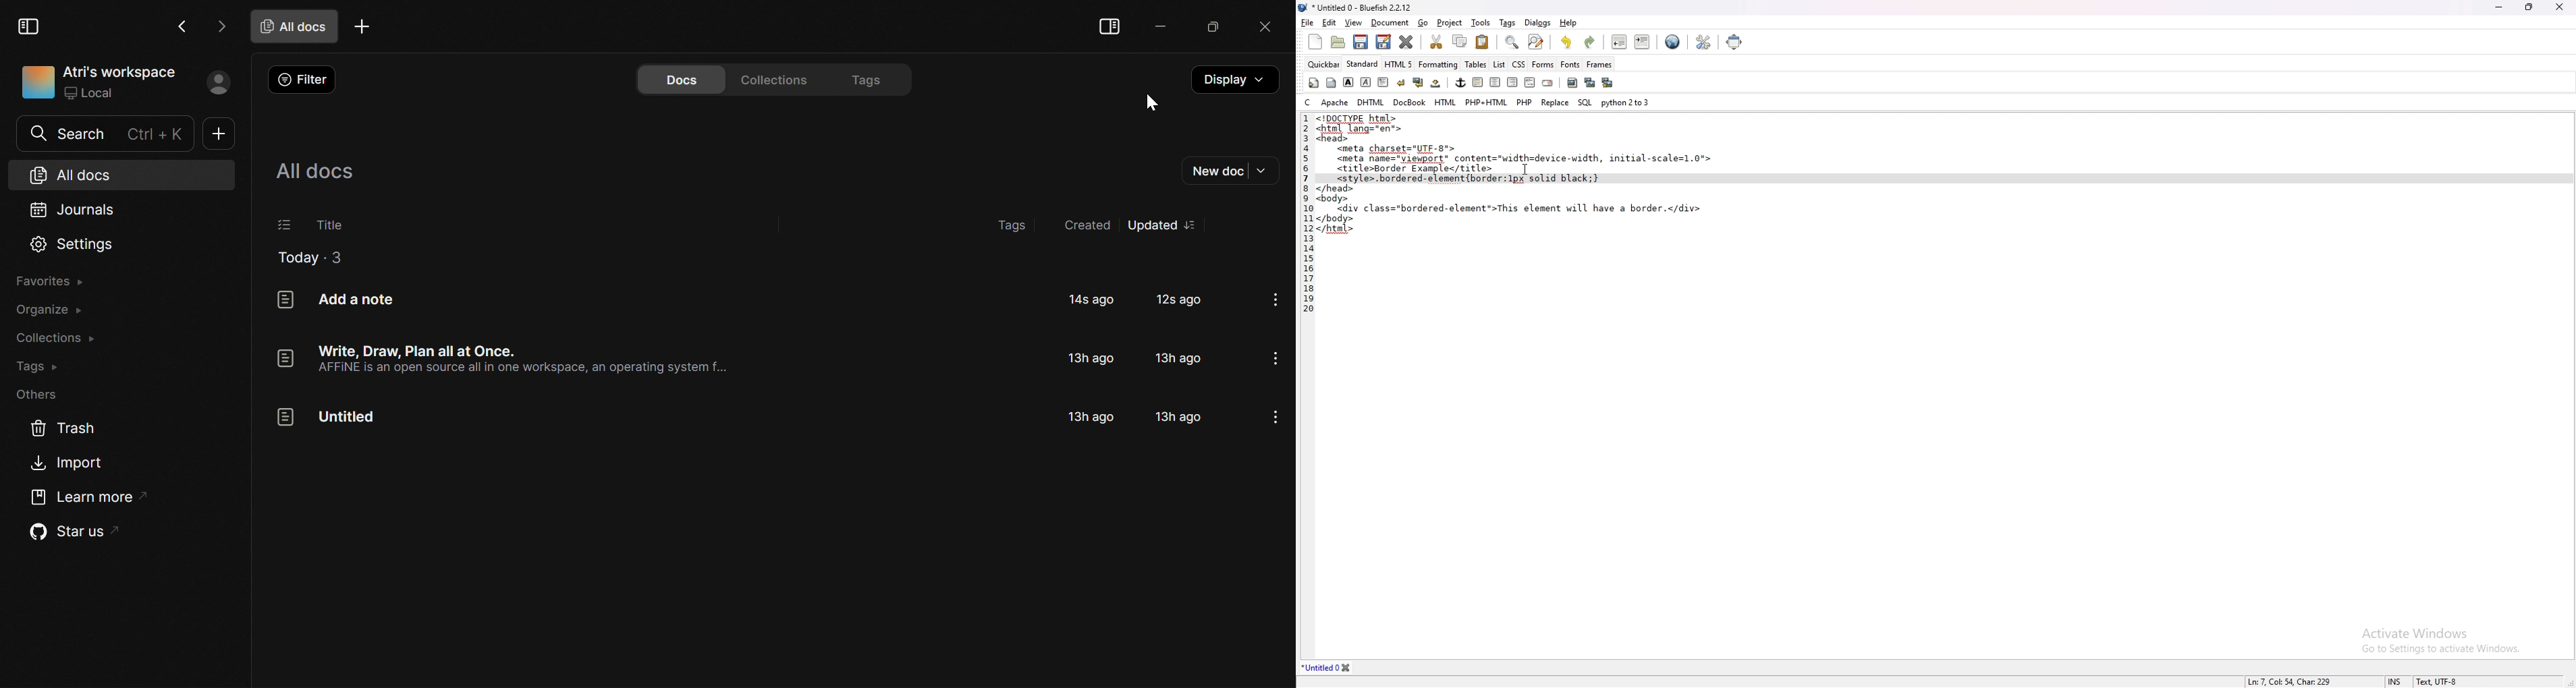 Image resolution: width=2576 pixels, height=700 pixels. I want to click on Collapse Sidebar, so click(30, 24).